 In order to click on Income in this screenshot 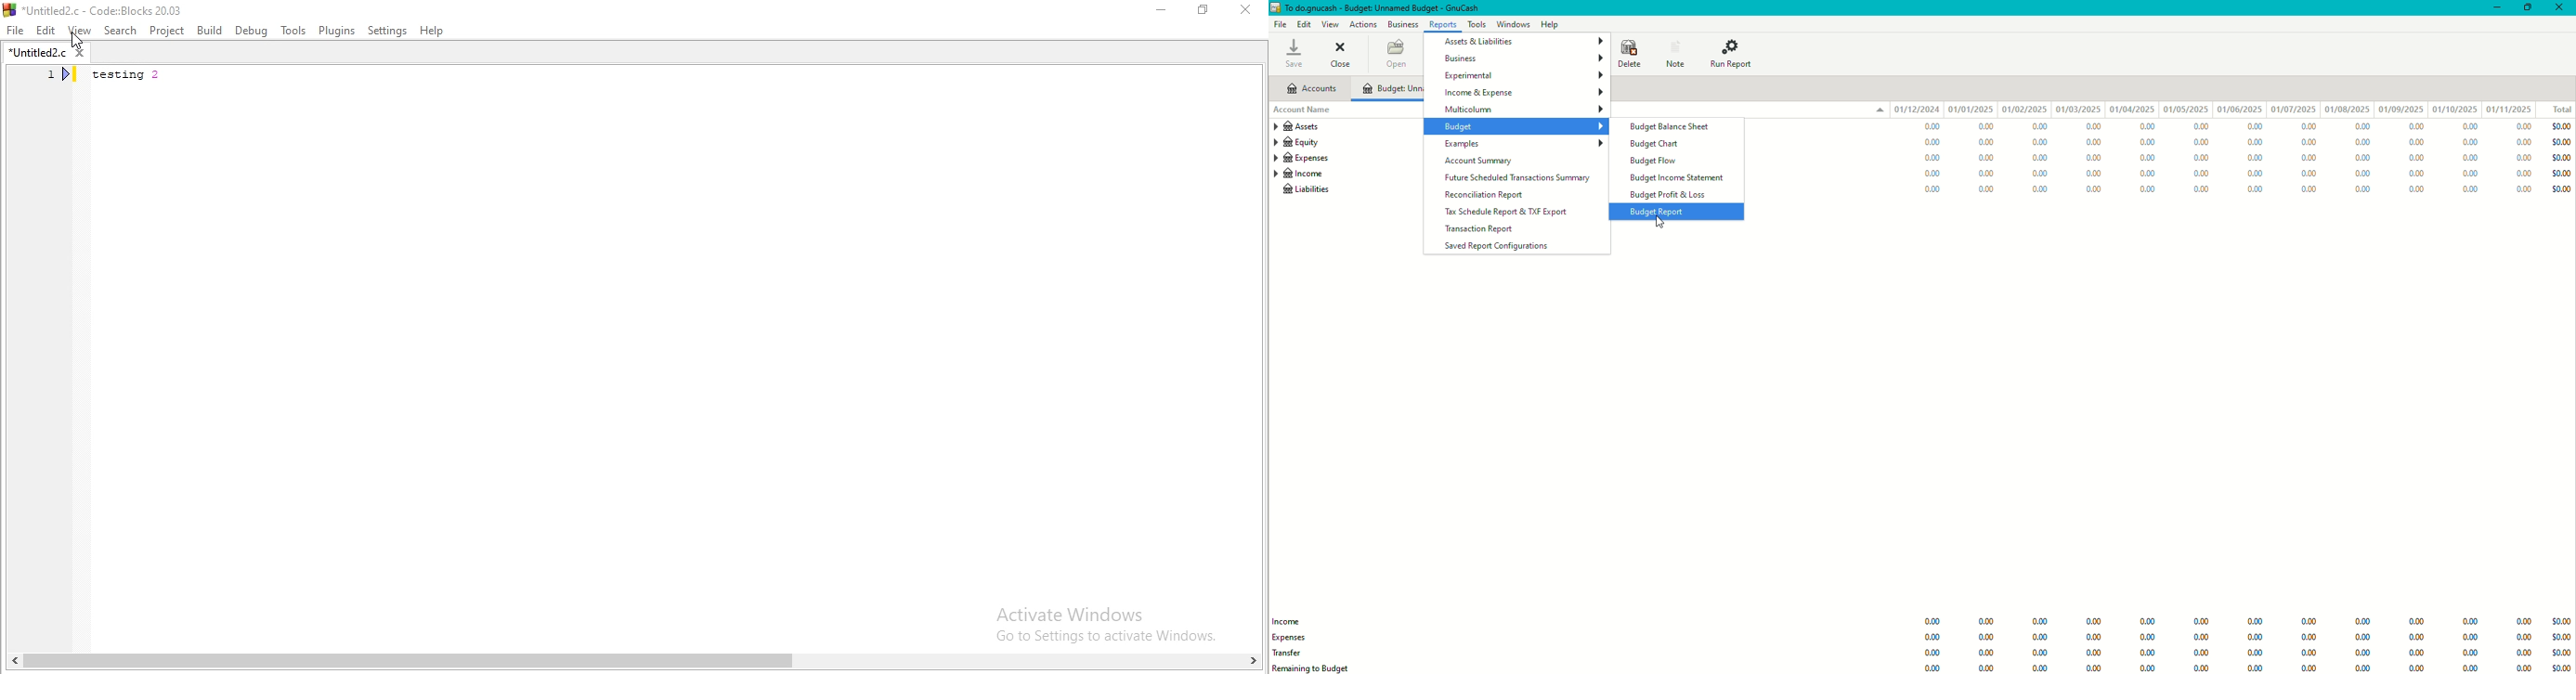, I will do `click(1293, 620)`.